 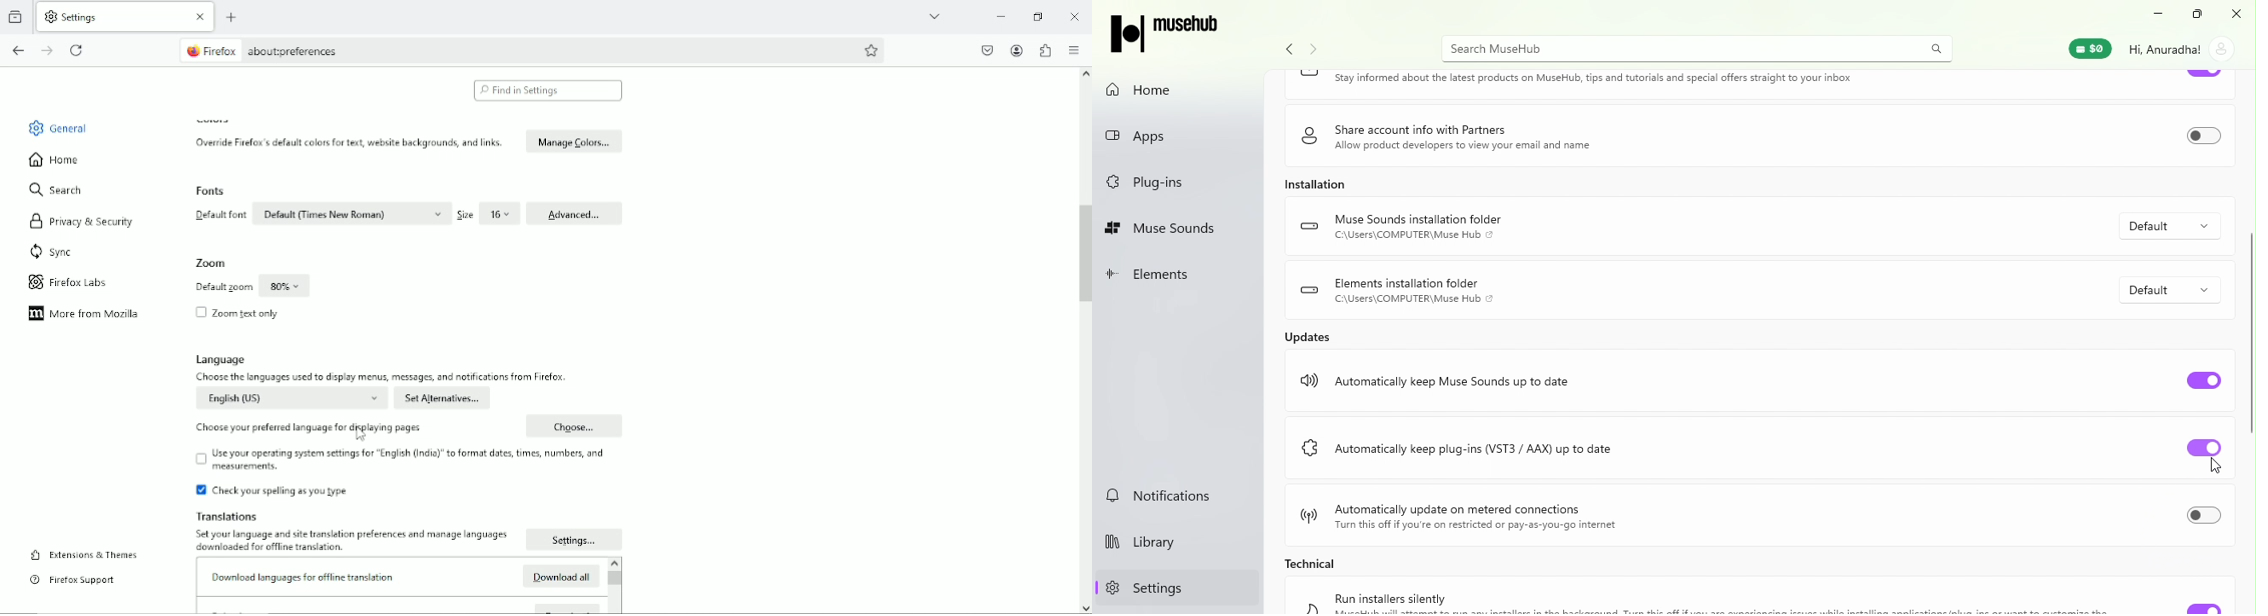 What do you see at coordinates (47, 51) in the screenshot?
I see `go forward` at bounding box center [47, 51].